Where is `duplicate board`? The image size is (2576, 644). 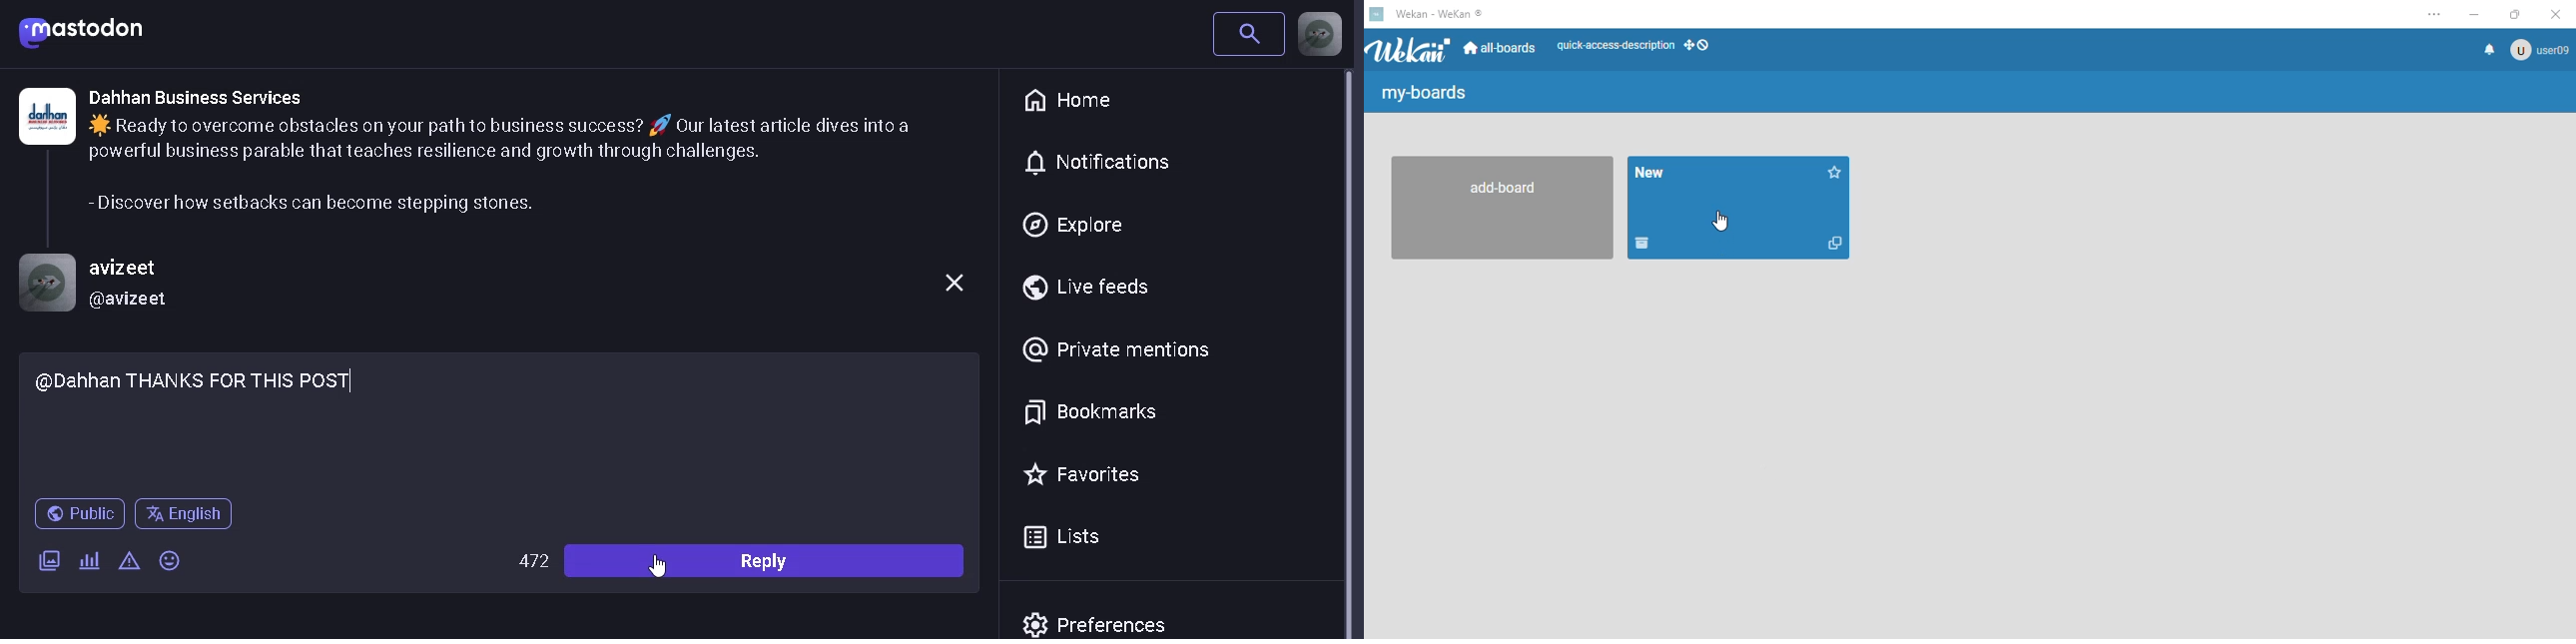
duplicate board is located at coordinates (1835, 243).